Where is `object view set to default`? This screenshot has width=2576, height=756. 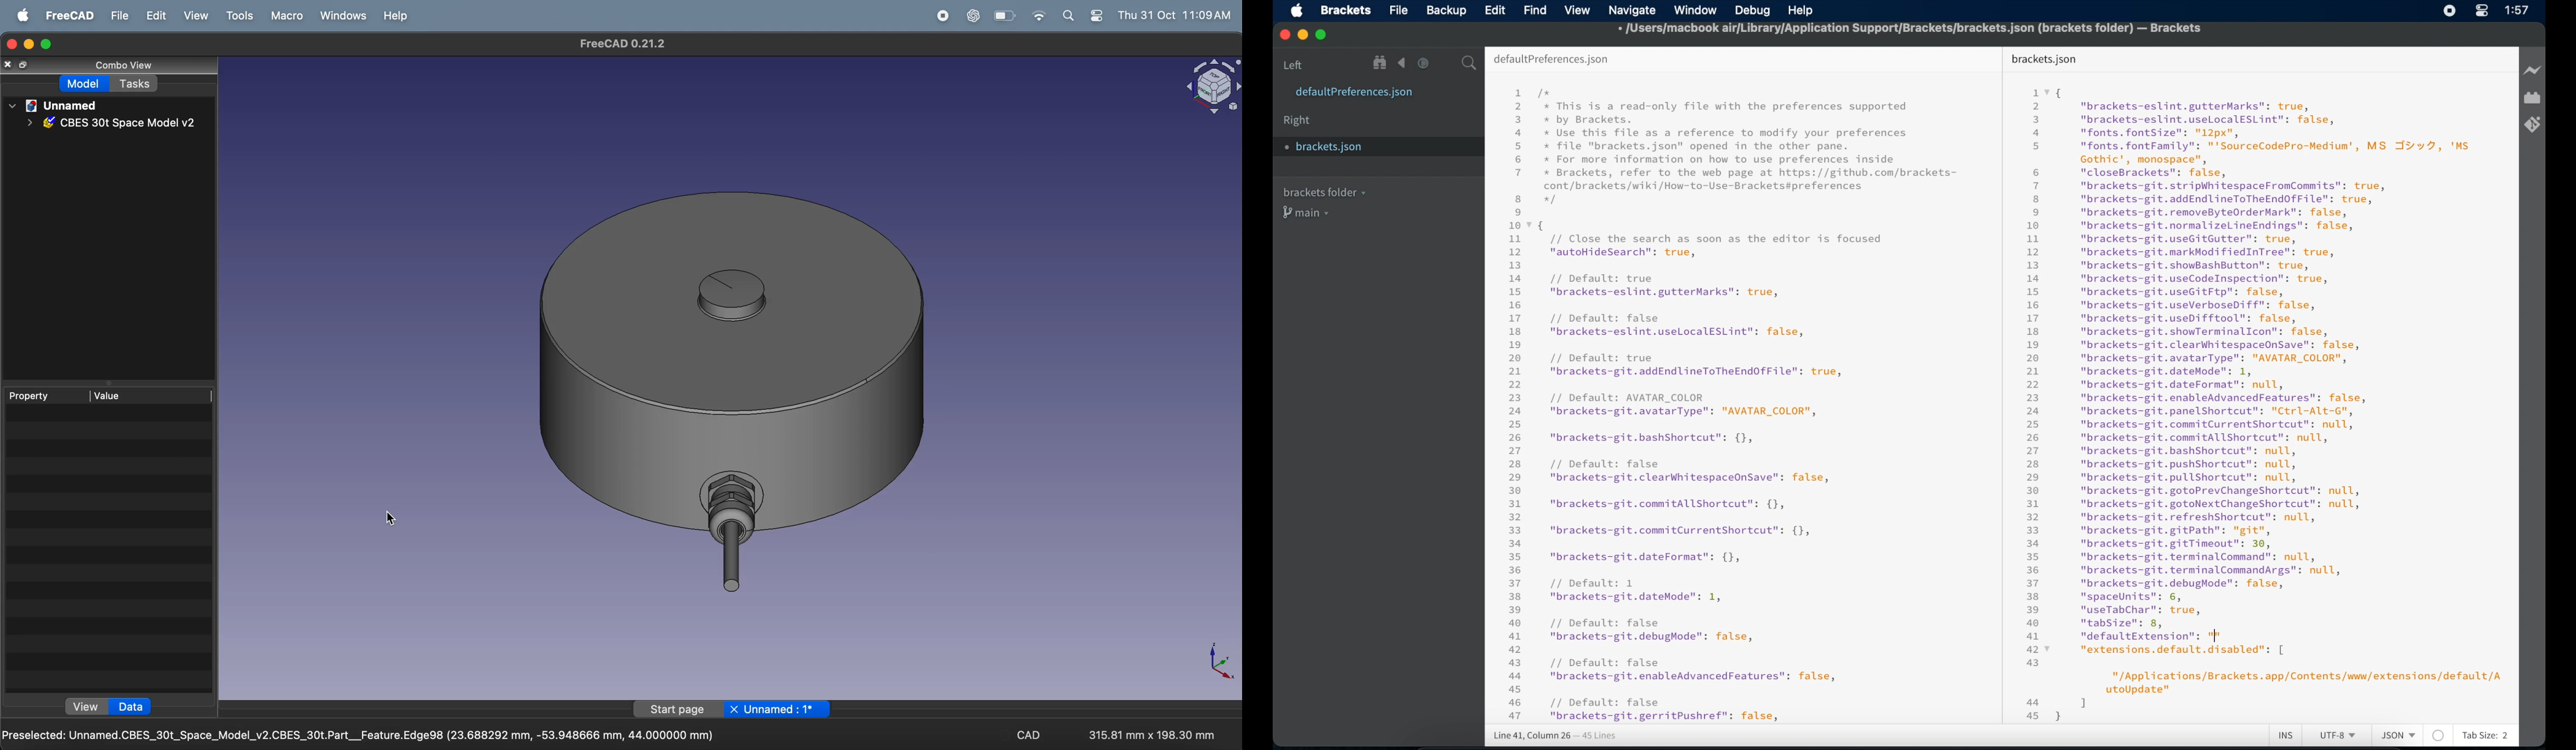
object view set to default is located at coordinates (739, 391).